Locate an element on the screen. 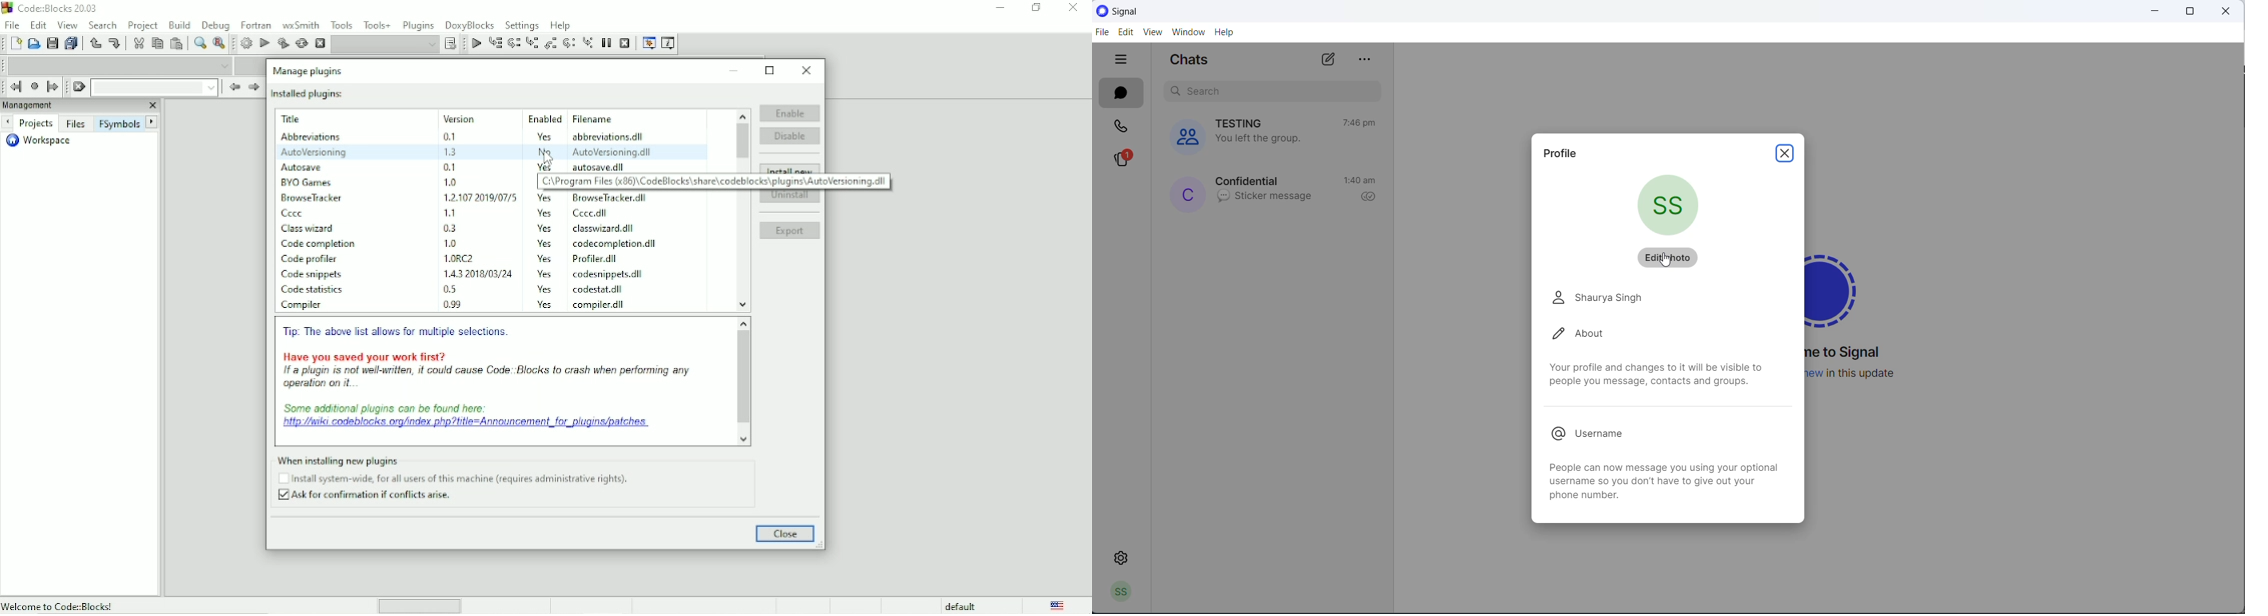 The height and width of the screenshot is (616, 2268). Redo is located at coordinates (115, 44).